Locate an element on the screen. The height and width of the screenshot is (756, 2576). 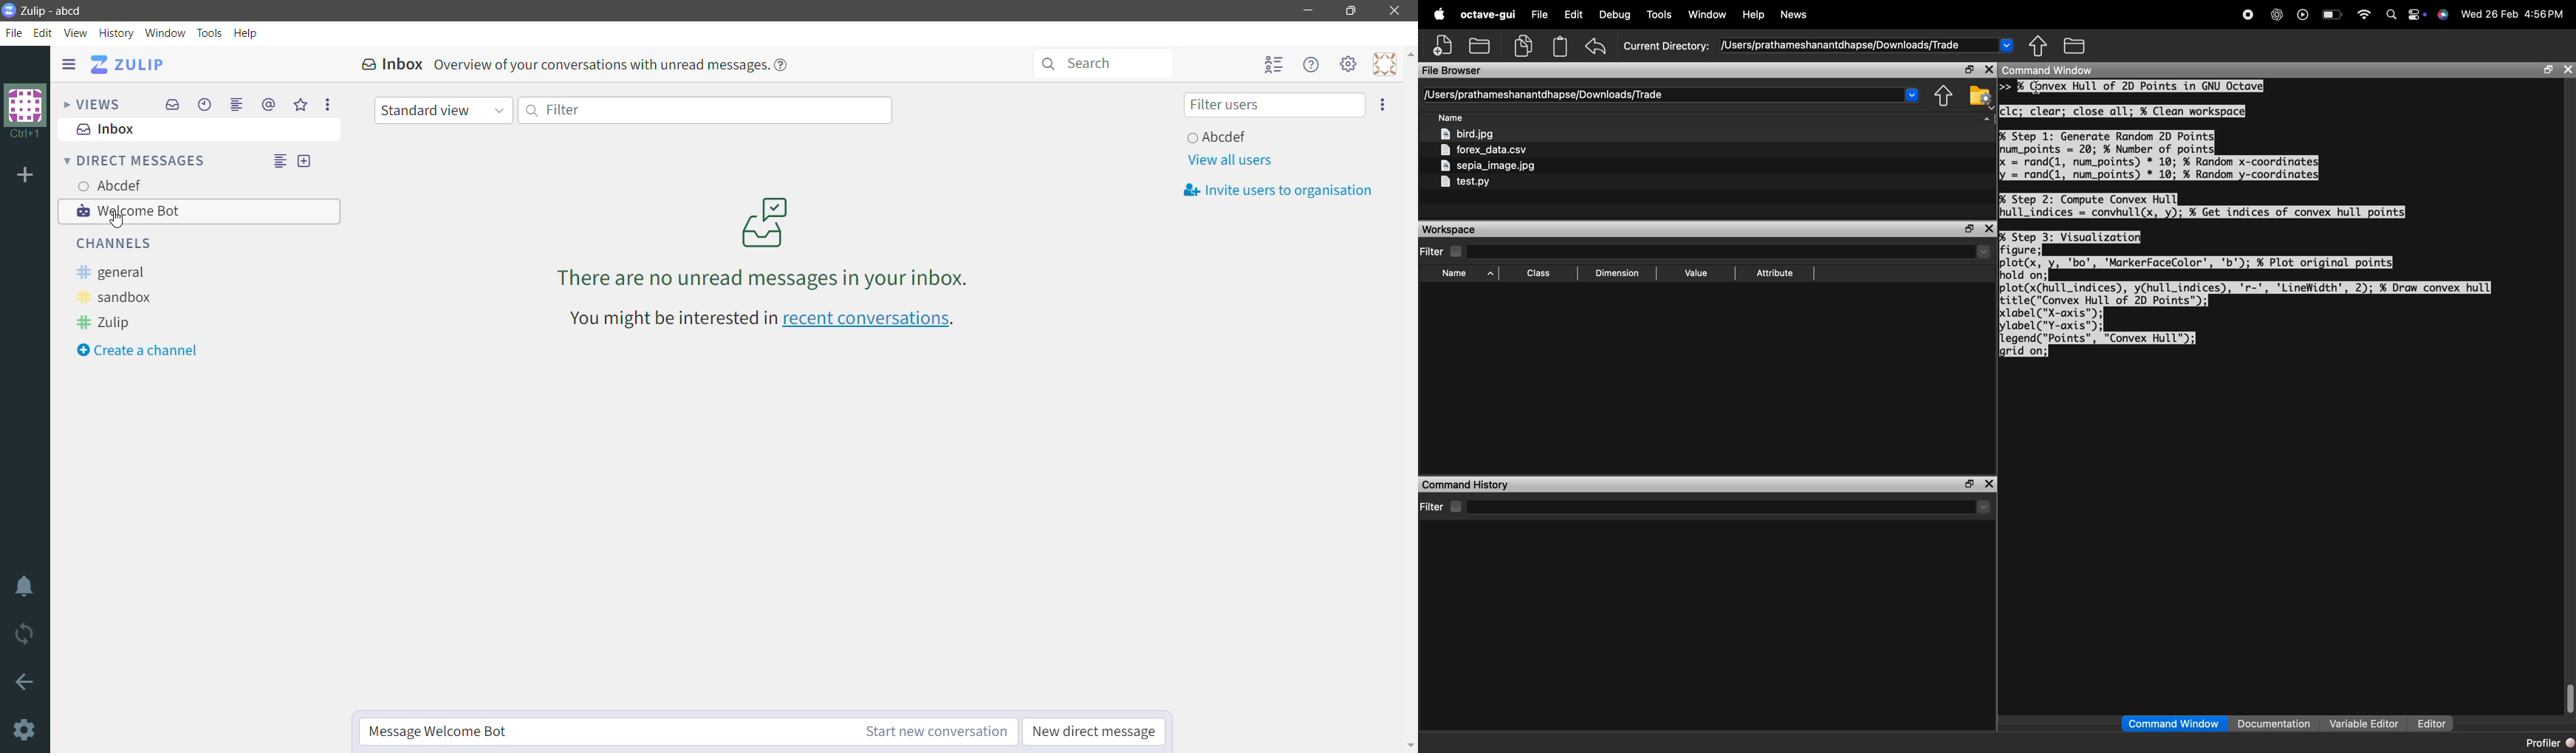
Filter users is located at coordinates (1273, 104).